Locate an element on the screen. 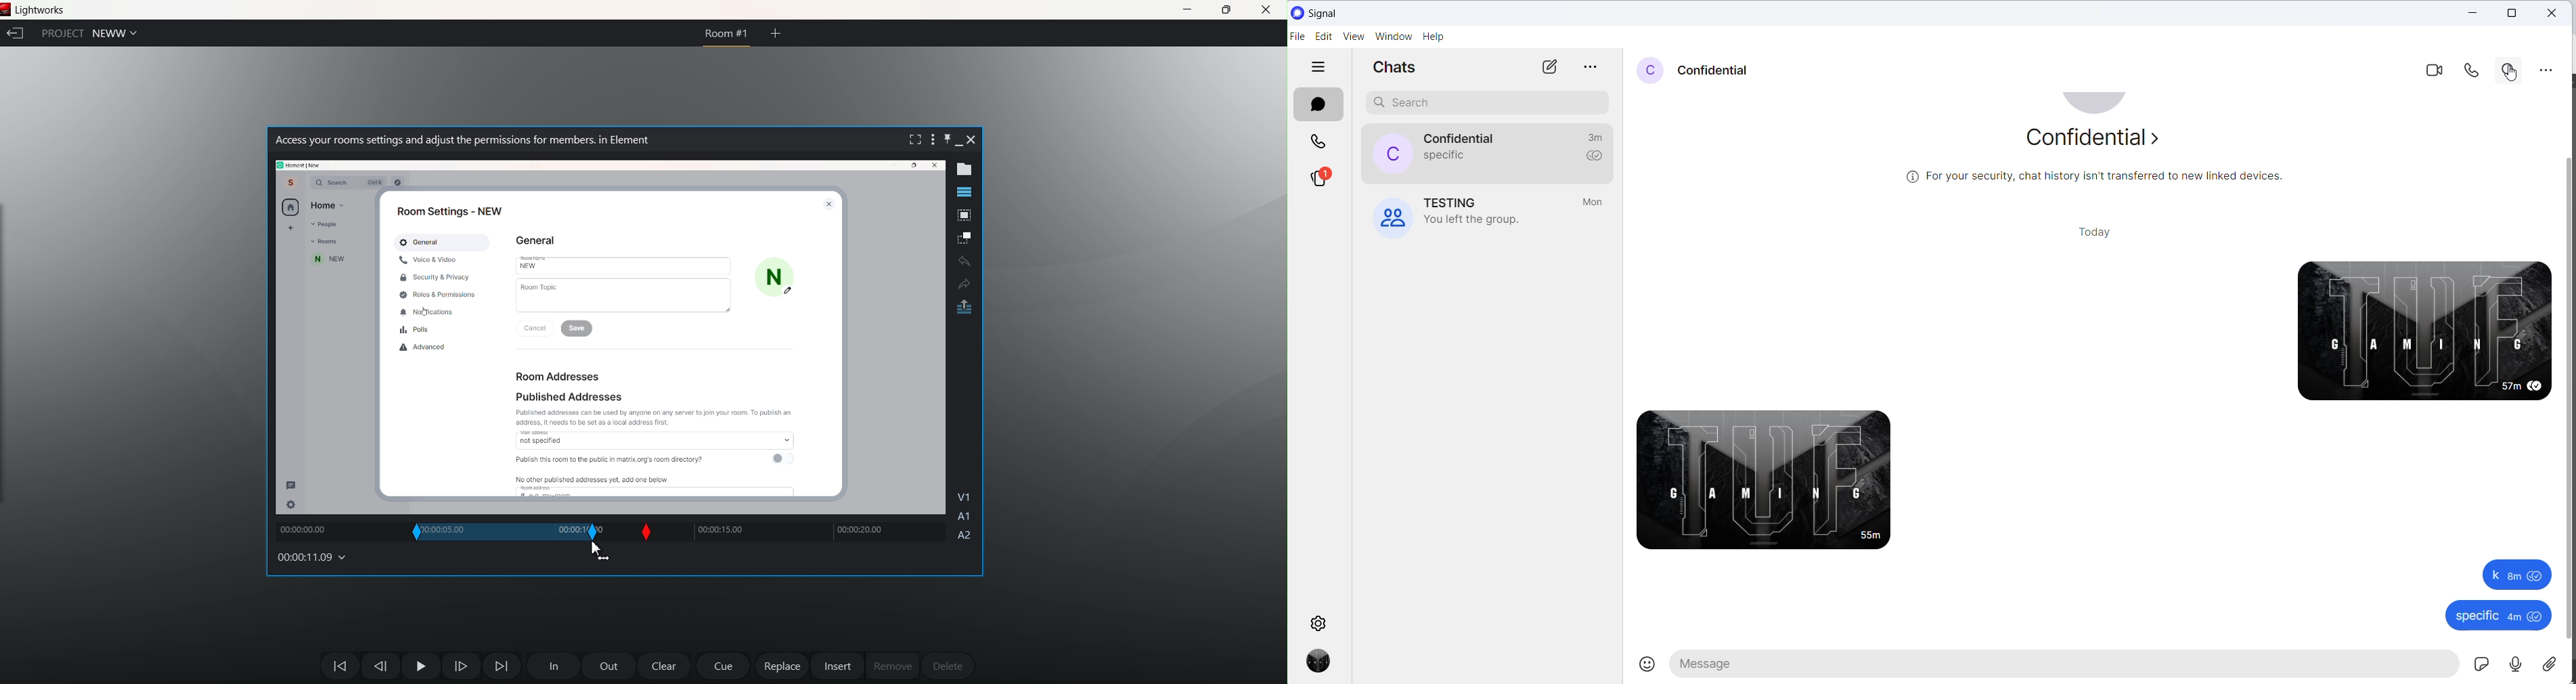 This screenshot has width=2576, height=700. exit current project is located at coordinates (15, 34).